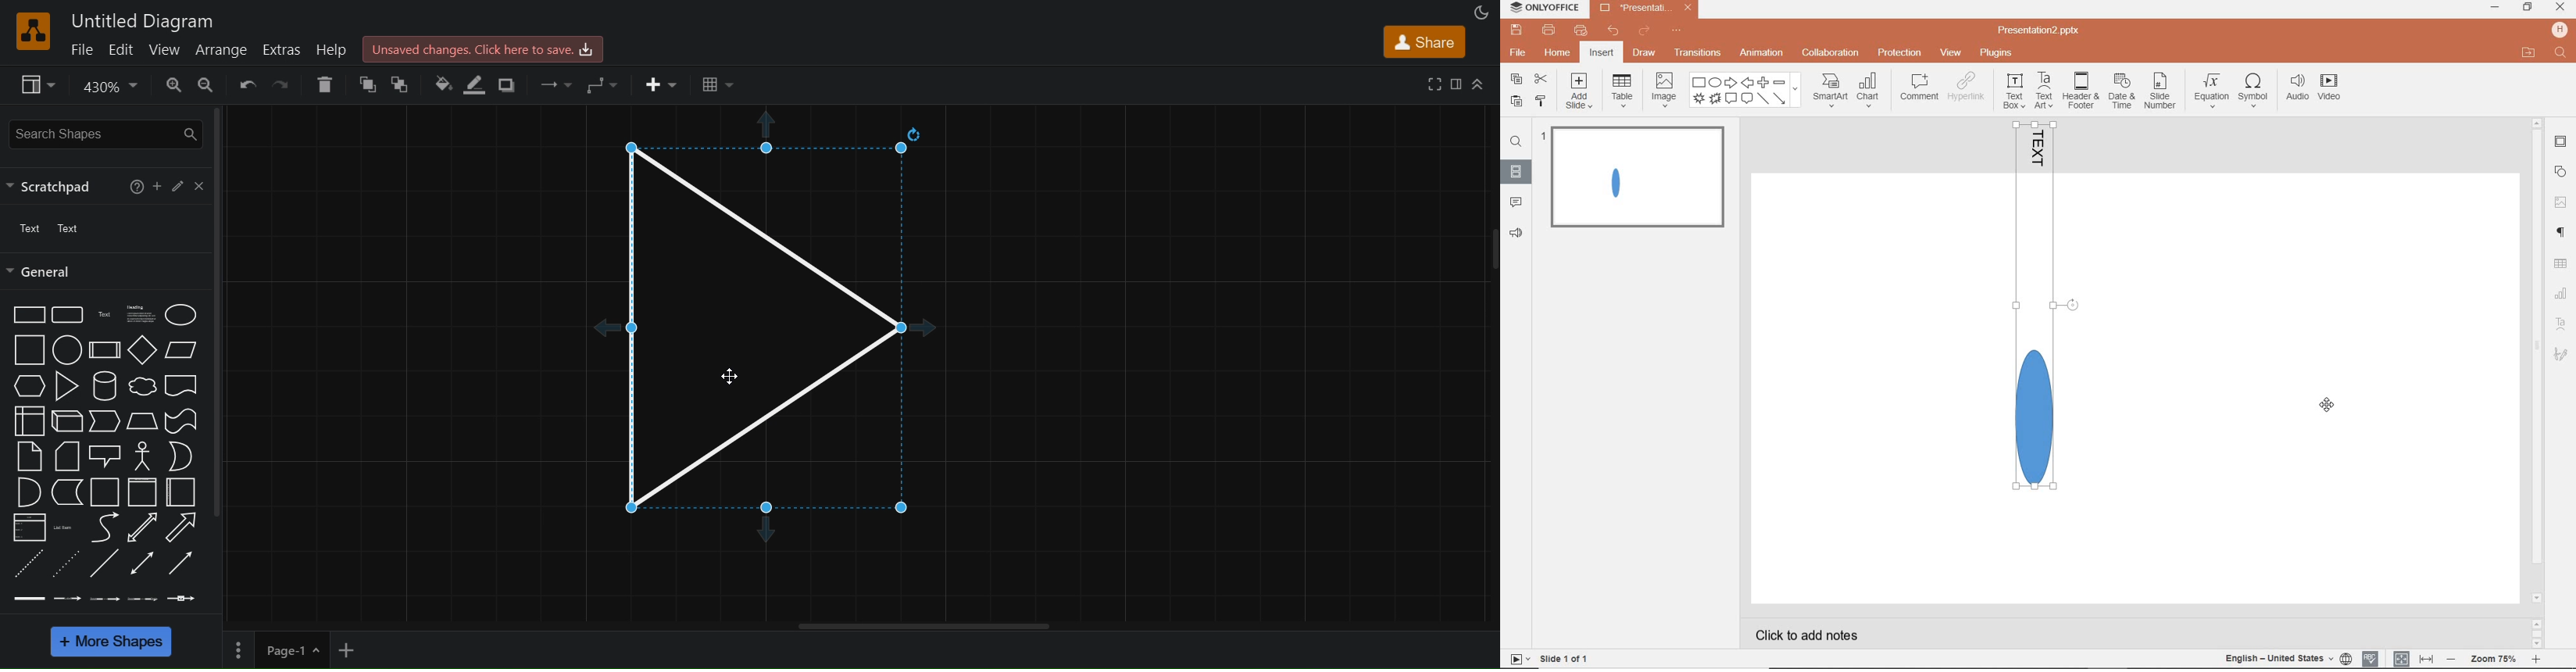 The height and width of the screenshot is (672, 2576). I want to click on save, so click(1514, 29).